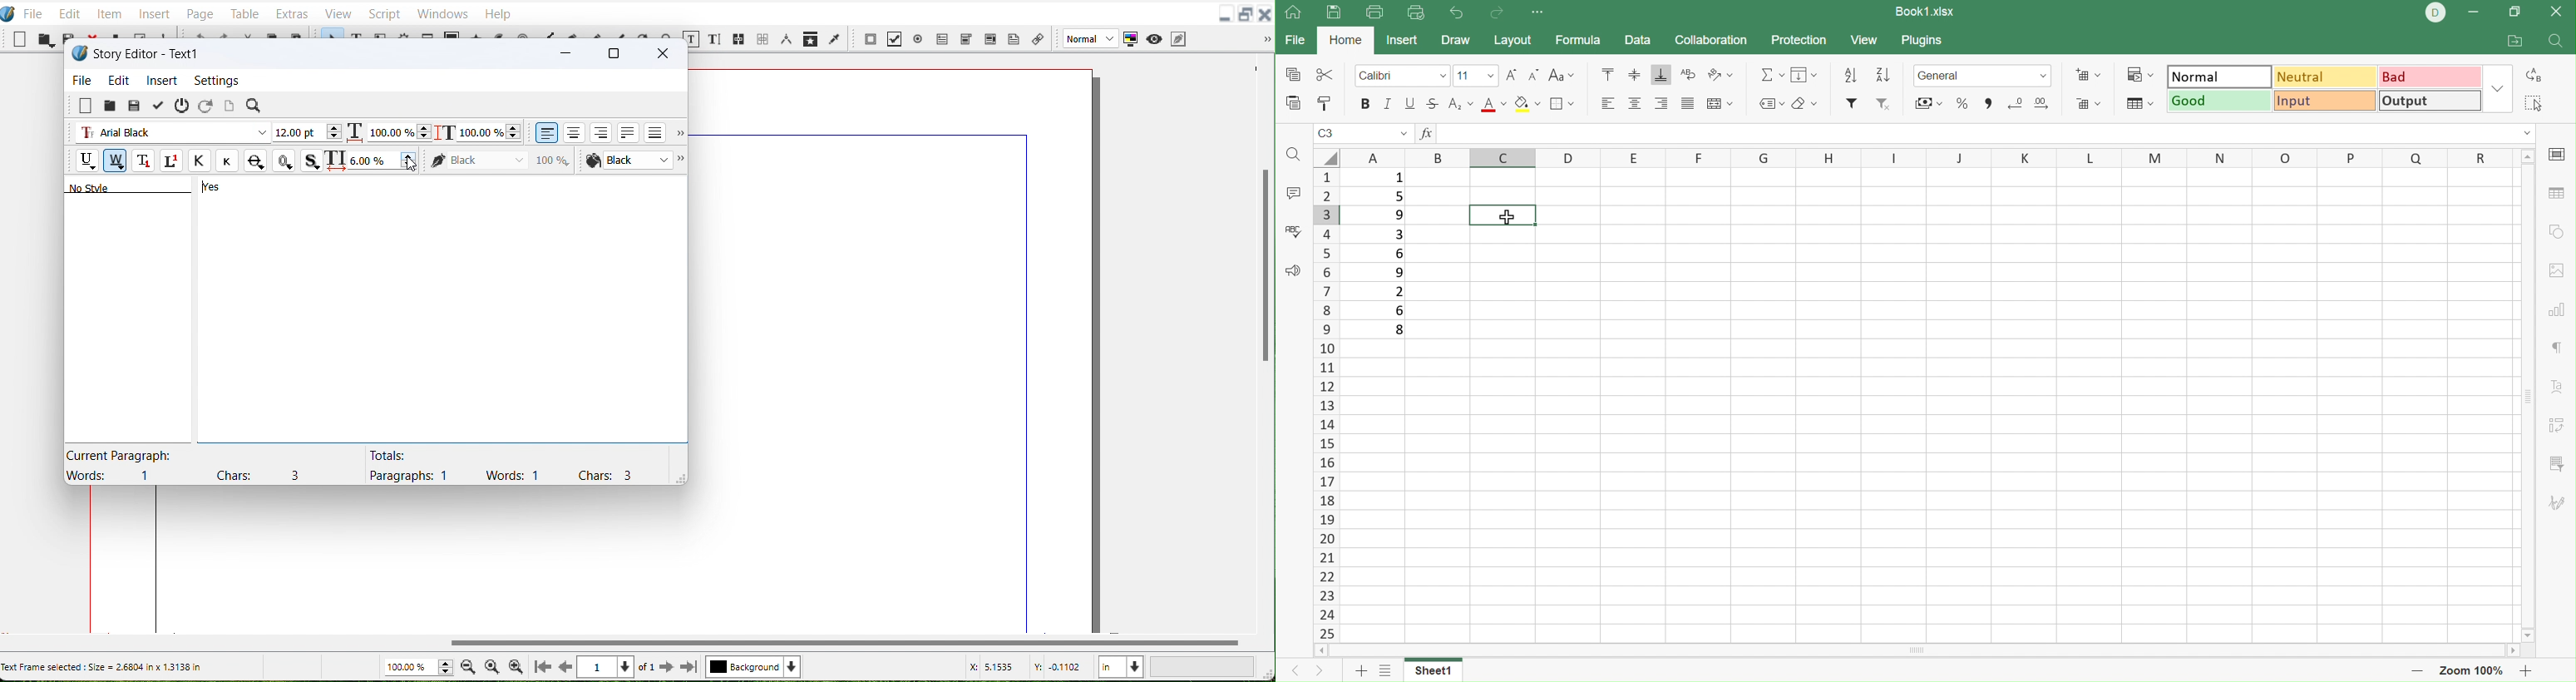  What do you see at coordinates (388, 130) in the screenshot?
I see `Scaling width adjuster` at bounding box center [388, 130].